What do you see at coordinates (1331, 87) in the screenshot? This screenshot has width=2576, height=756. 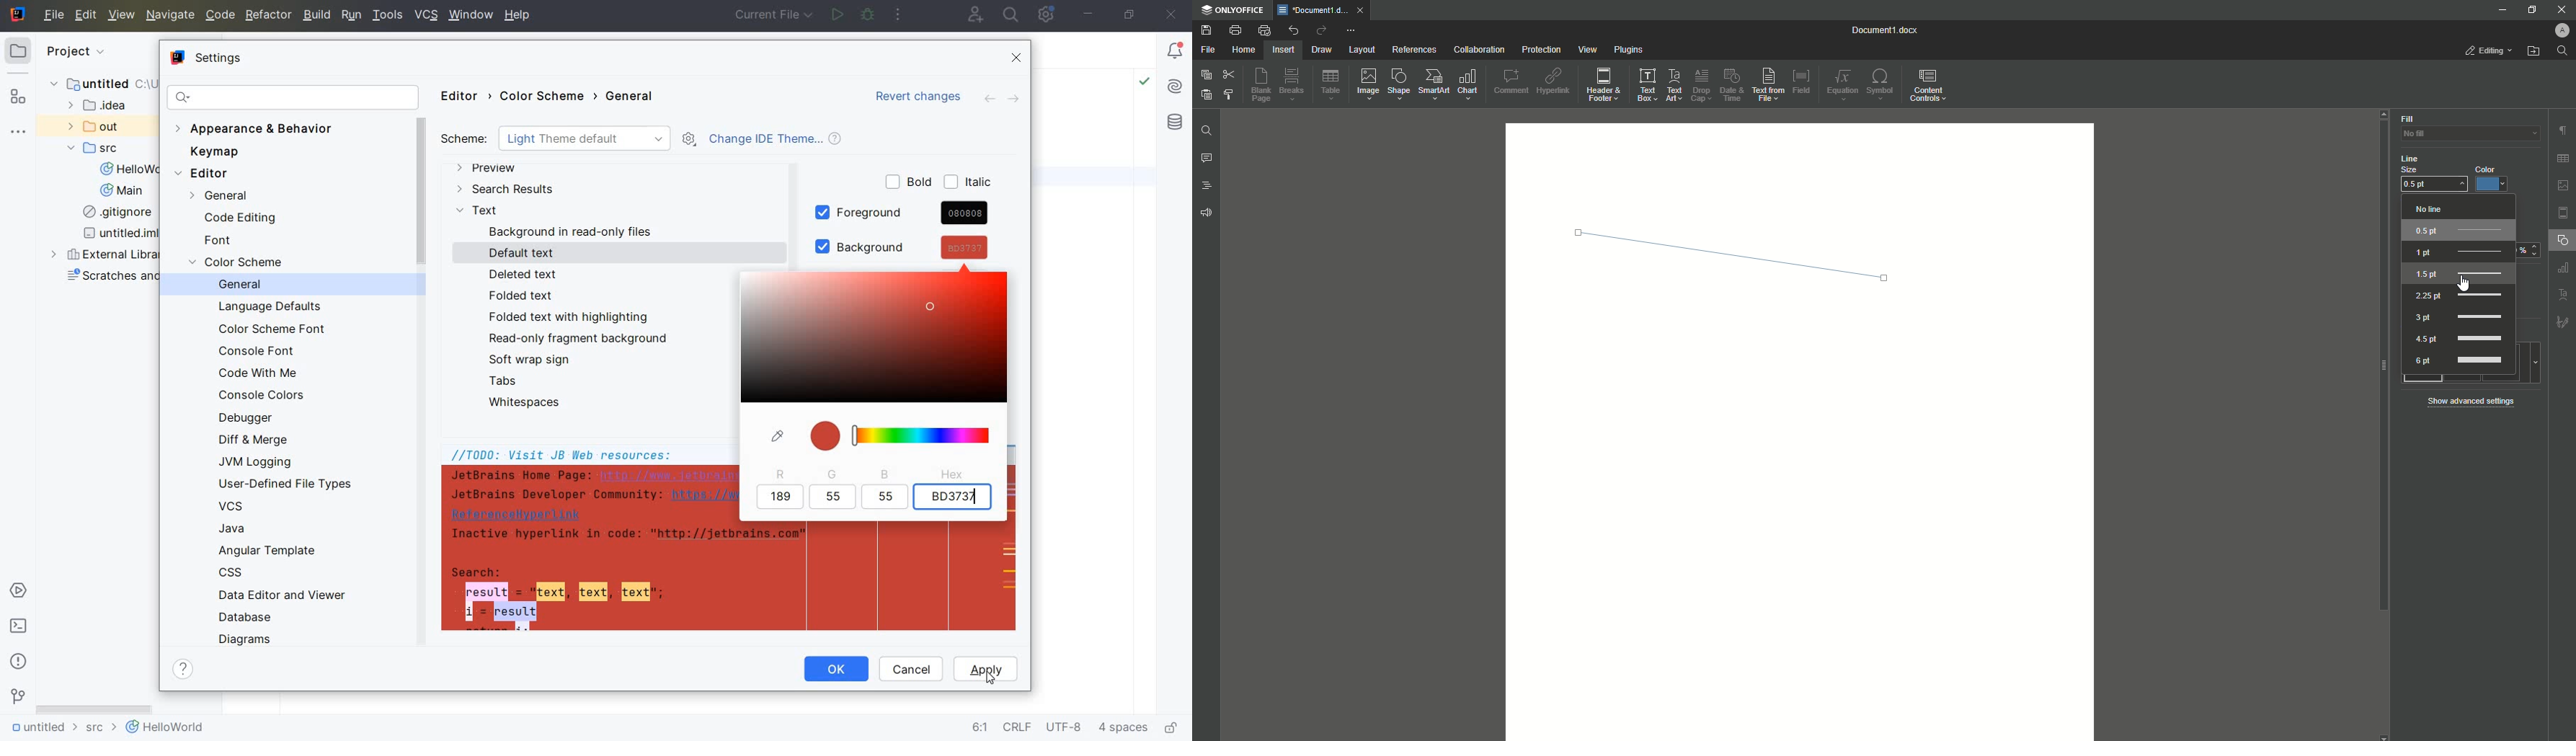 I see `Table` at bounding box center [1331, 87].